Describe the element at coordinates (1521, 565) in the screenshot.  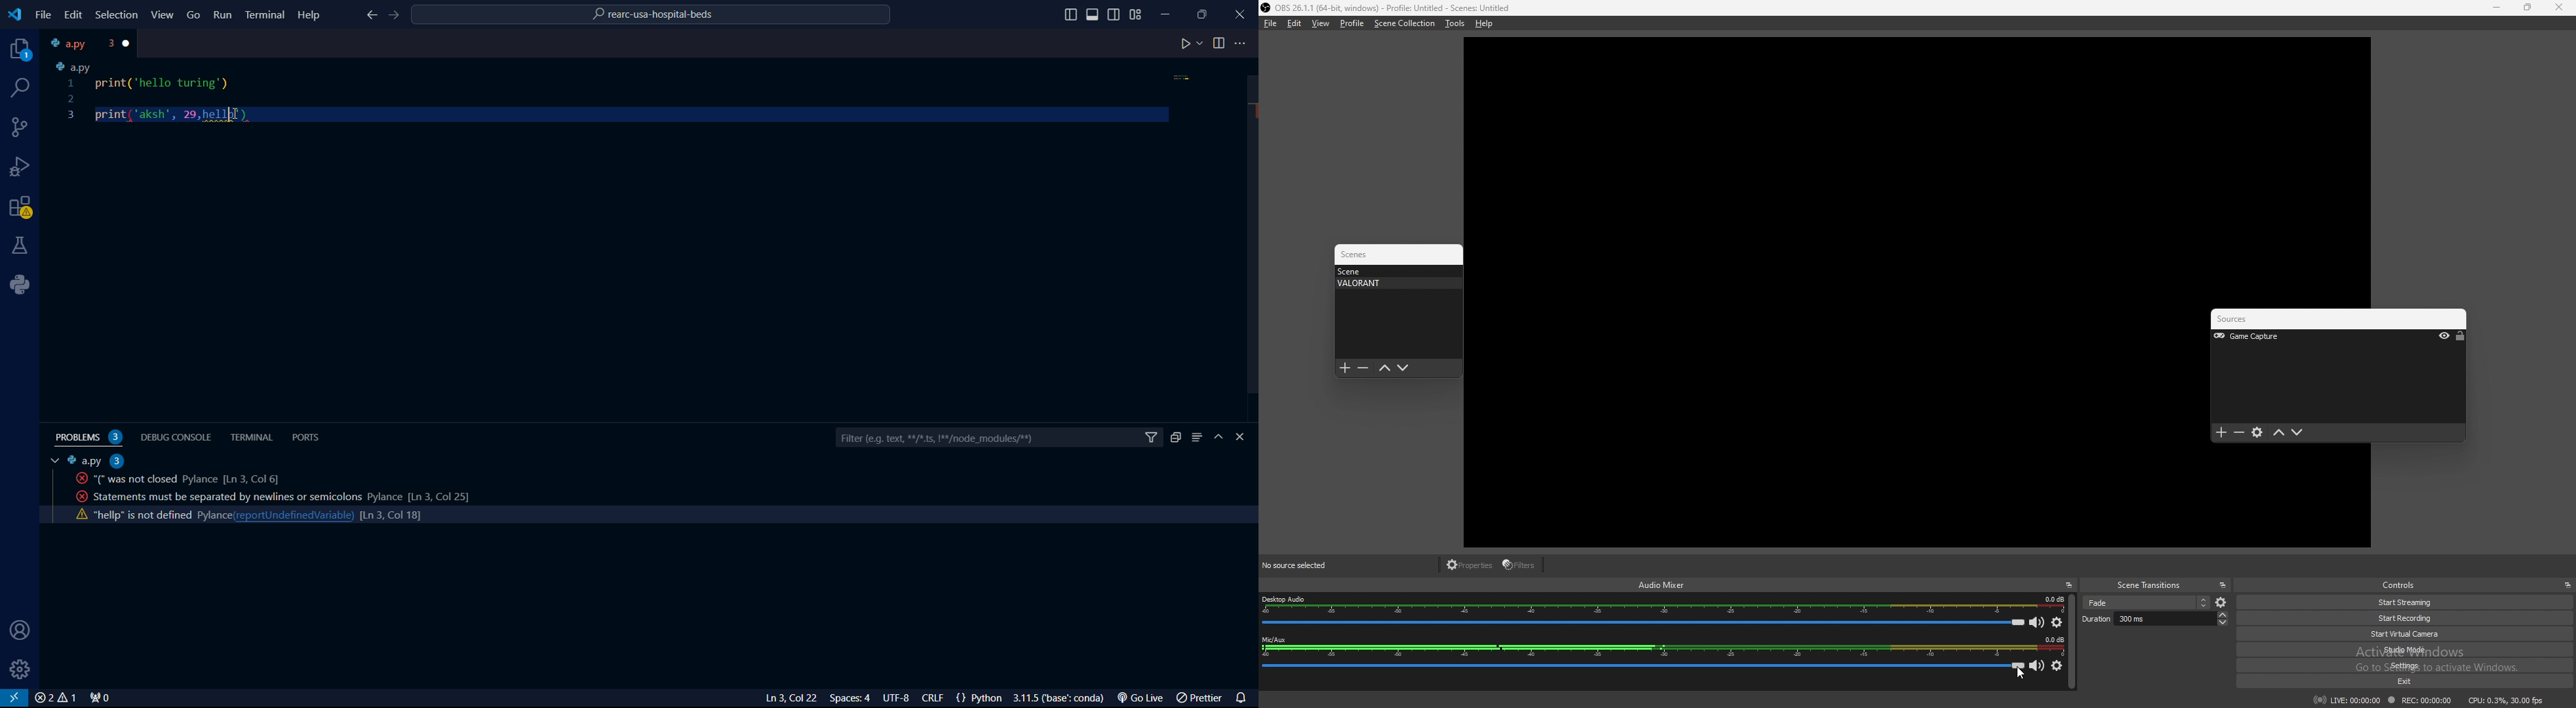
I see `filters` at that location.